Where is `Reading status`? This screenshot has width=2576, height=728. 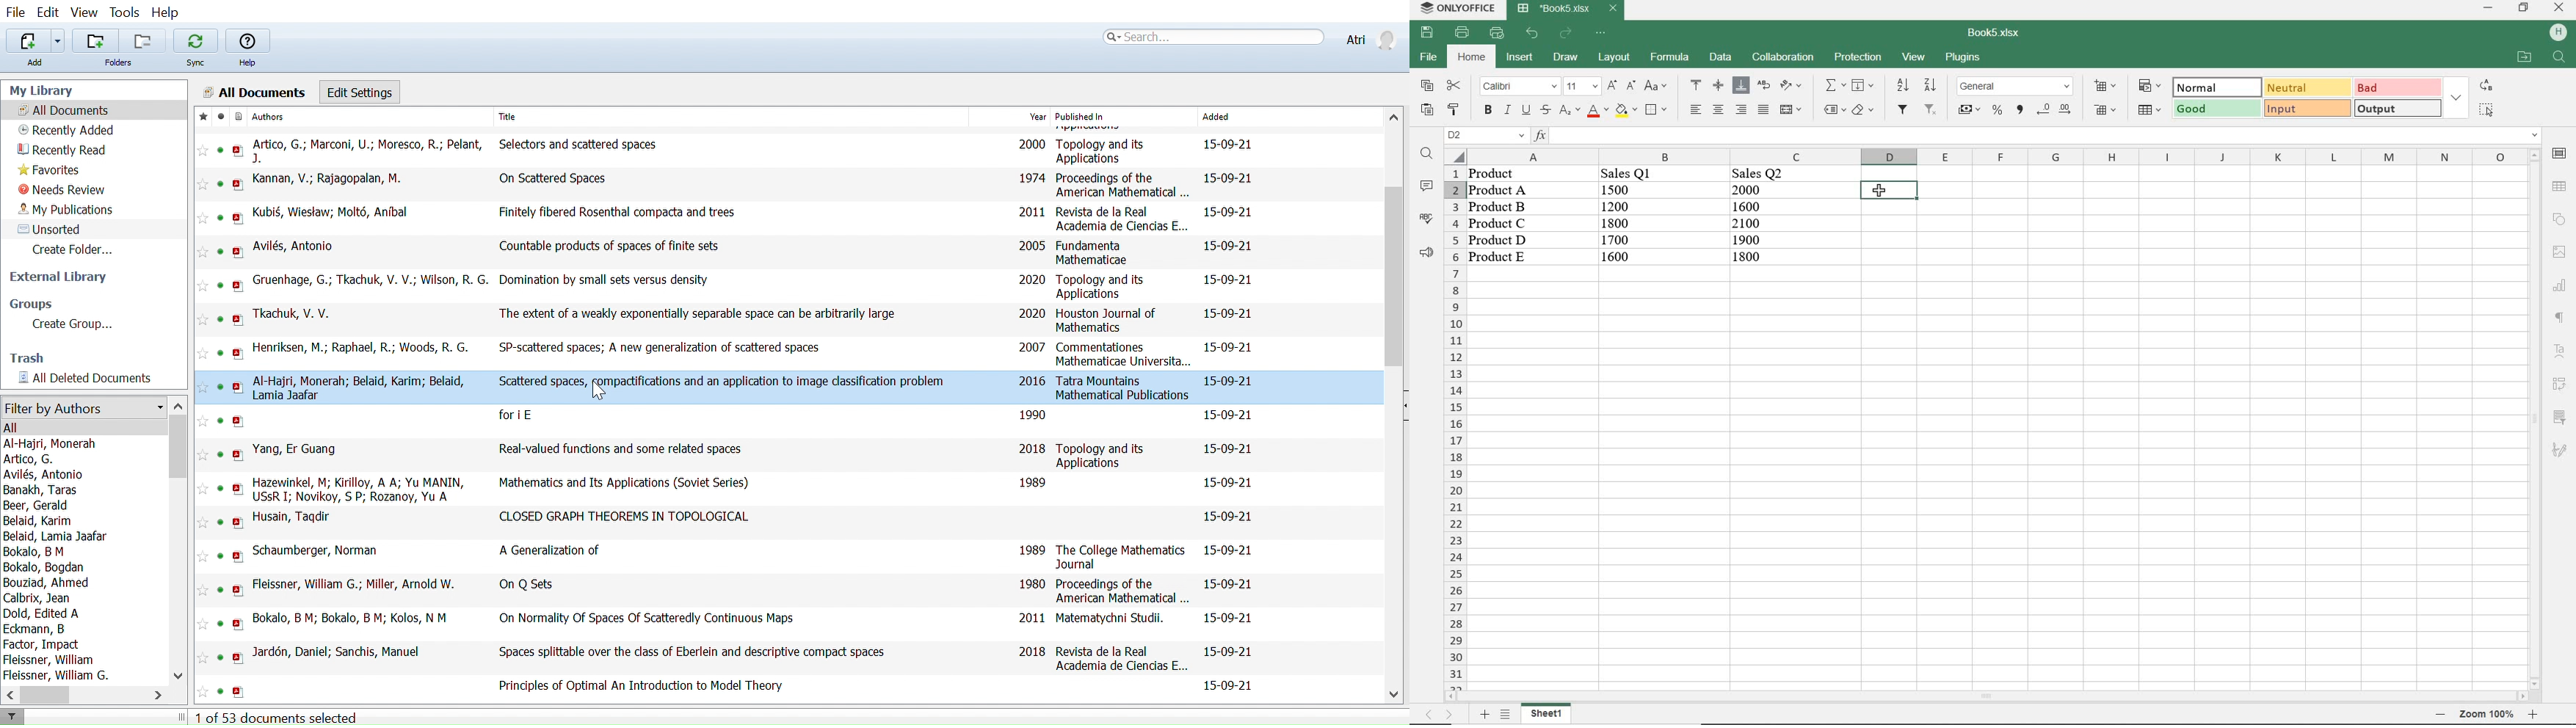 Reading status is located at coordinates (218, 286).